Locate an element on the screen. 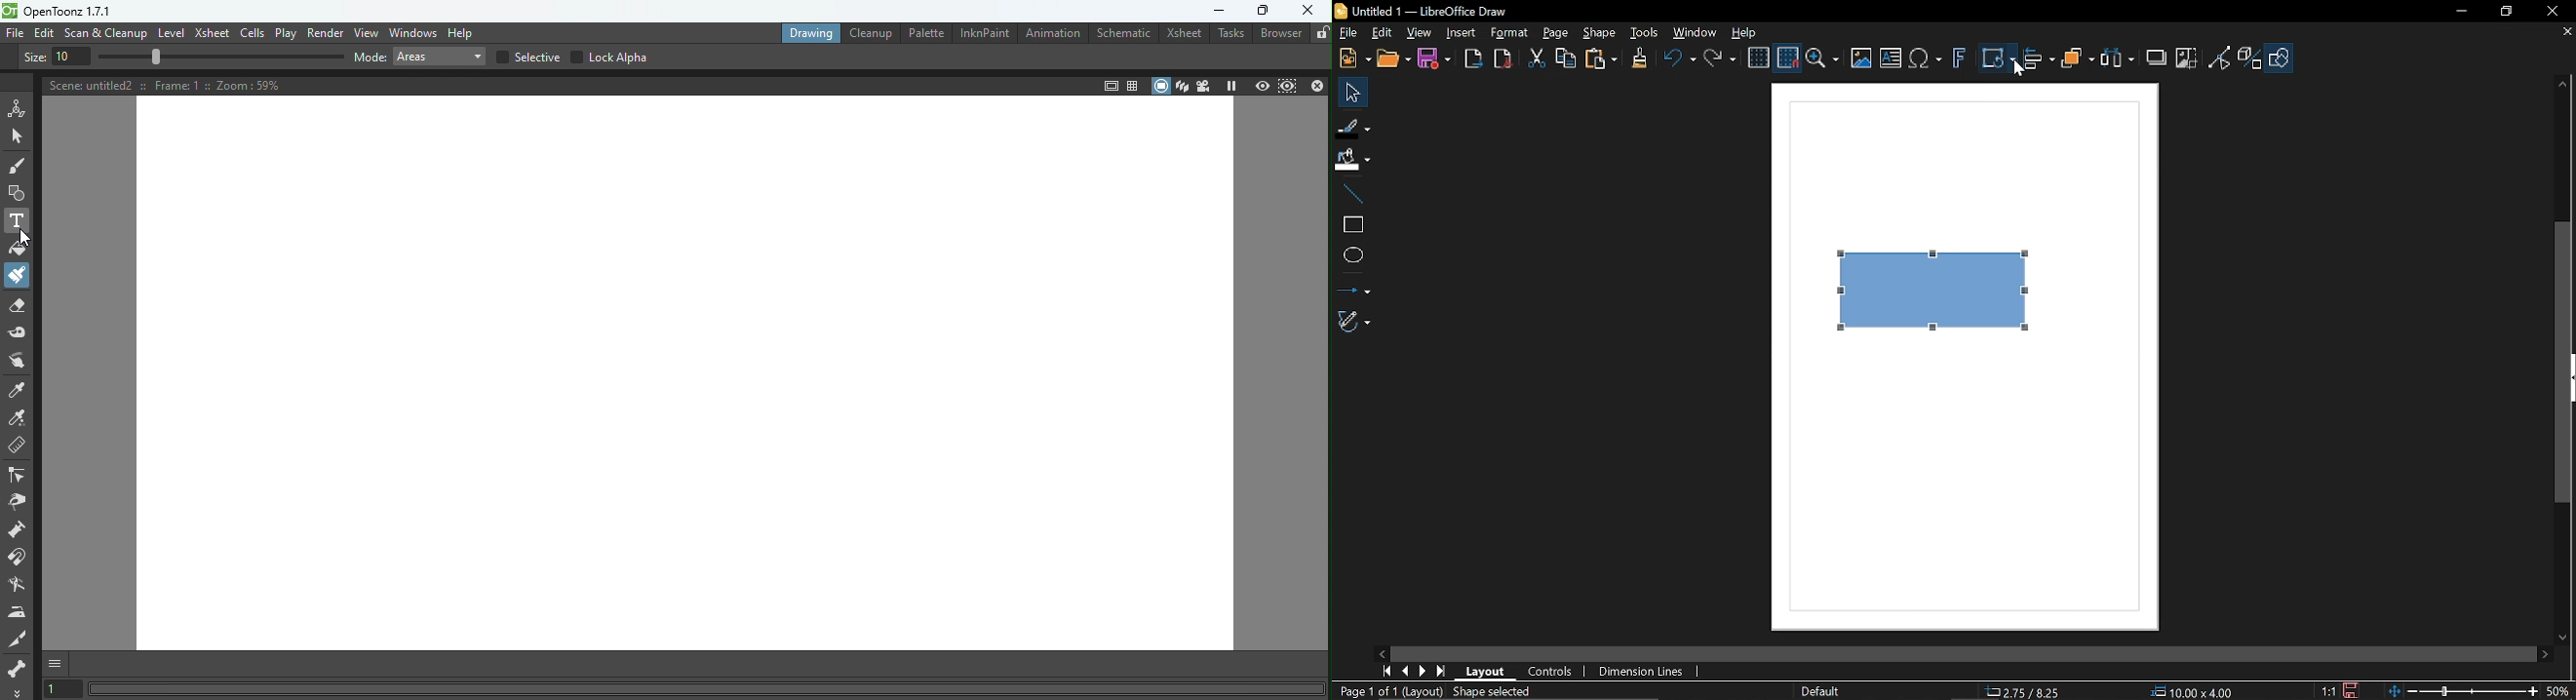 The width and height of the screenshot is (2576, 700). Close window is located at coordinates (2551, 11).